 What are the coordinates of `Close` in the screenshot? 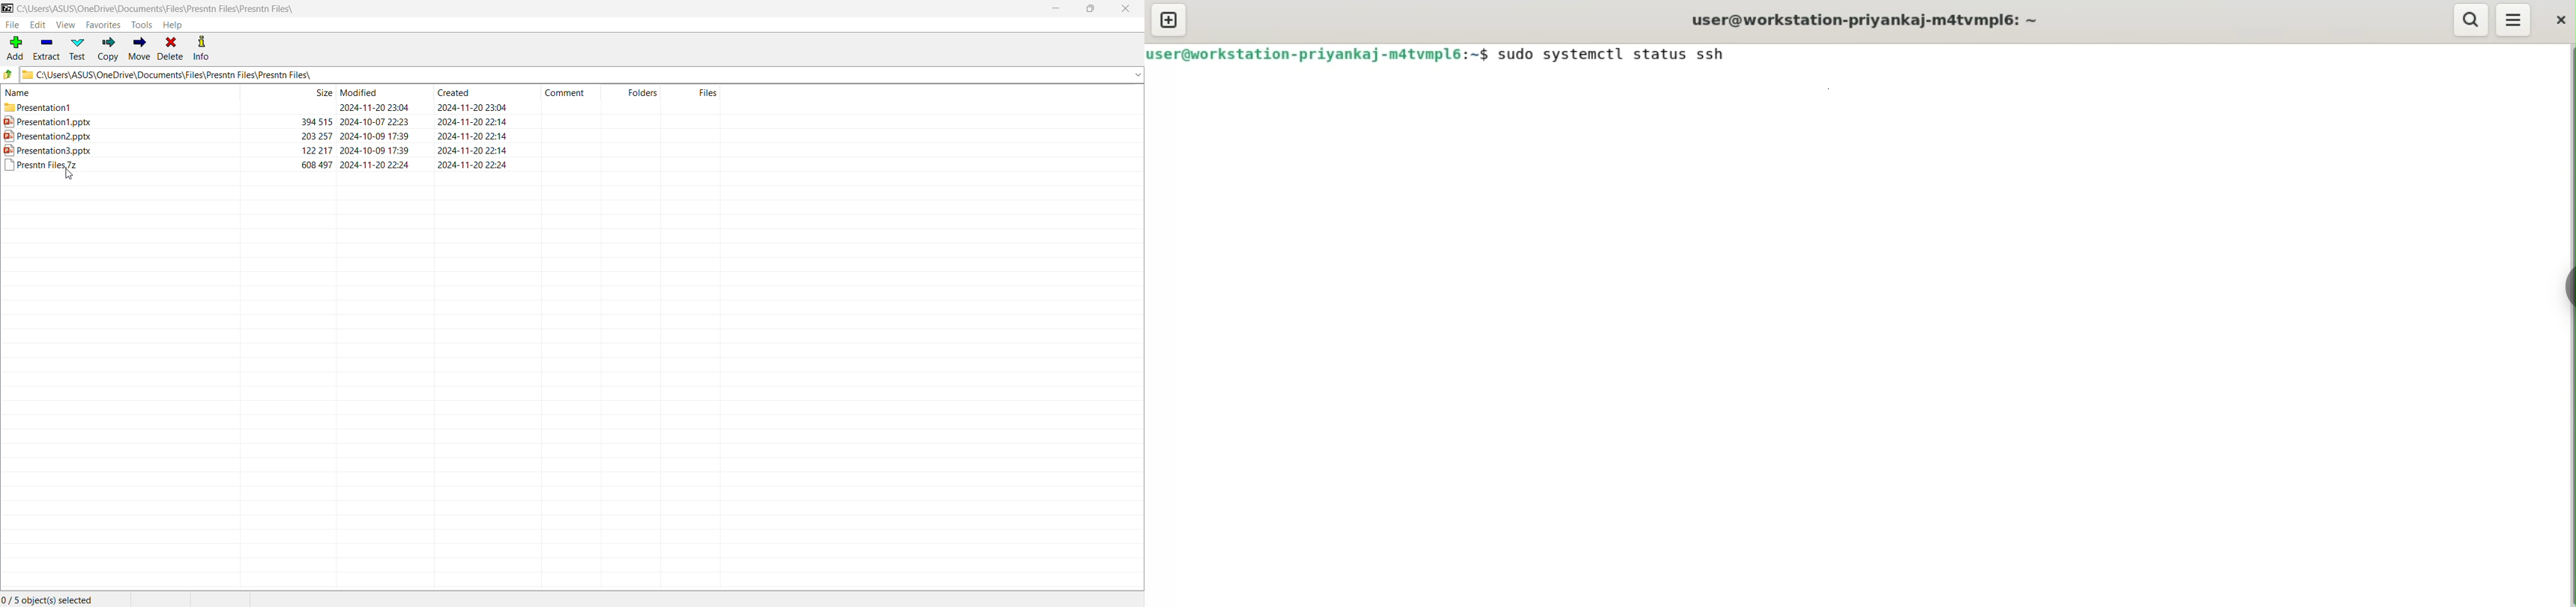 It's located at (1126, 9).